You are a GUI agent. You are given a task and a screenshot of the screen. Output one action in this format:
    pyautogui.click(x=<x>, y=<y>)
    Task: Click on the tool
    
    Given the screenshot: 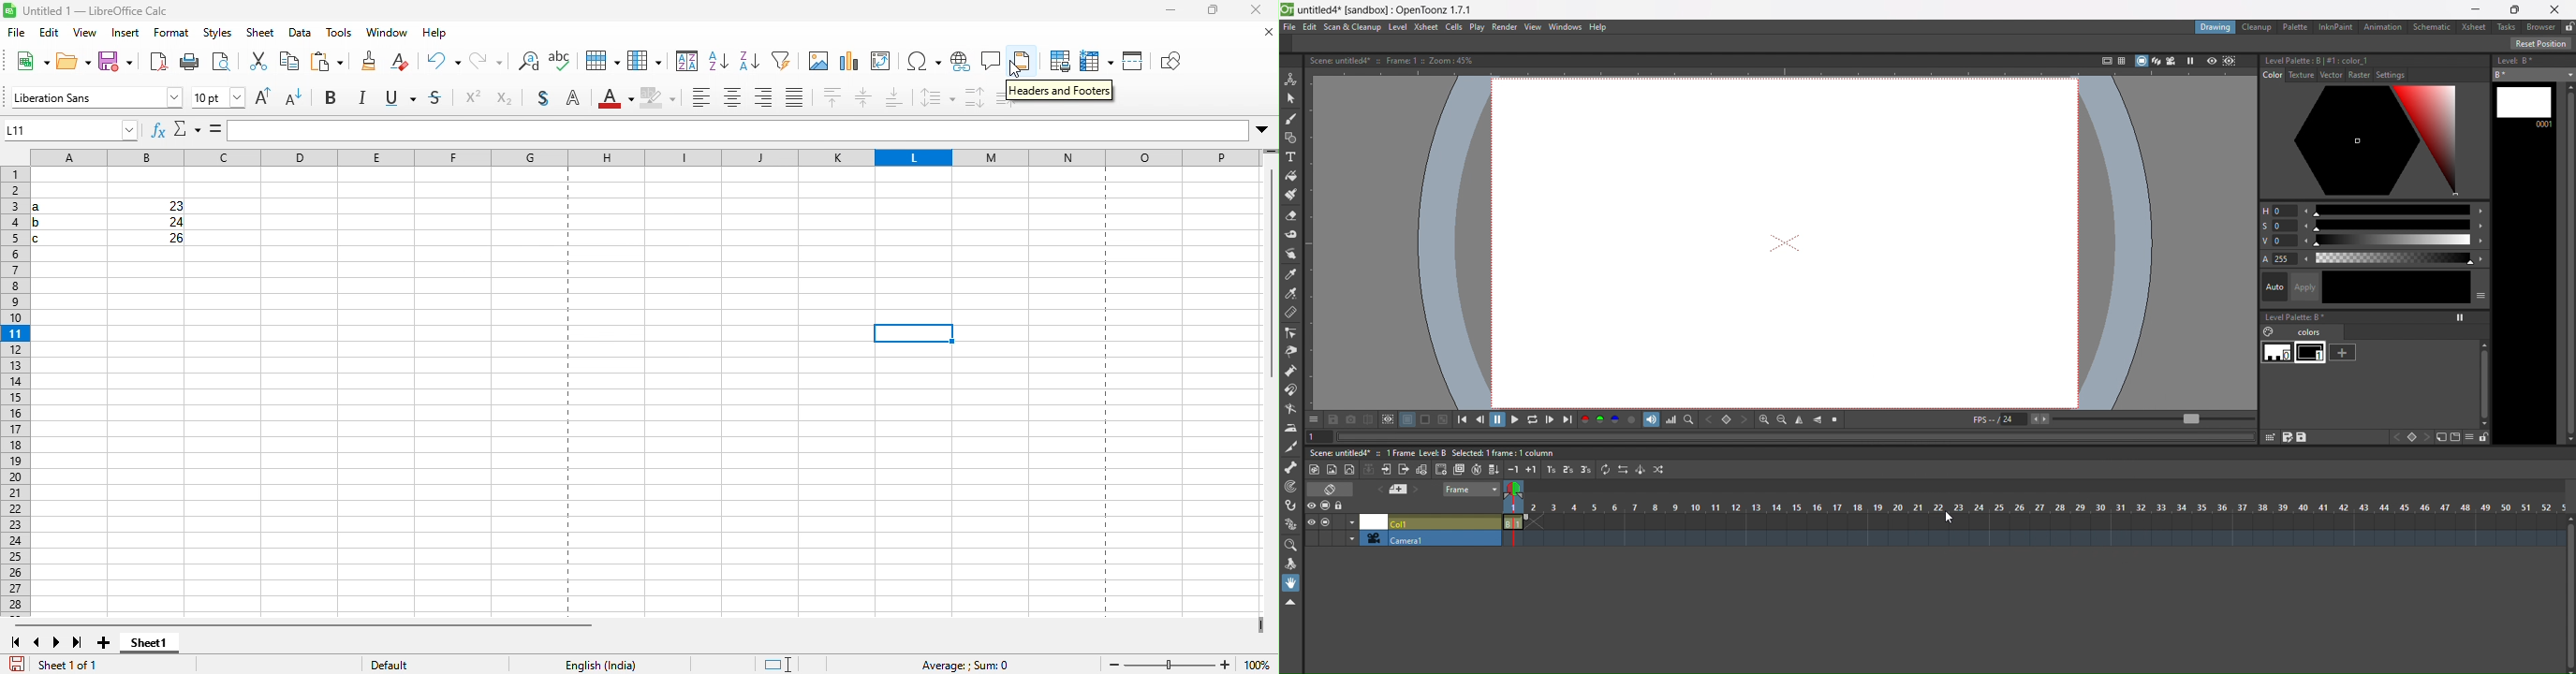 What is the action you would take?
    pyautogui.click(x=1426, y=419)
    